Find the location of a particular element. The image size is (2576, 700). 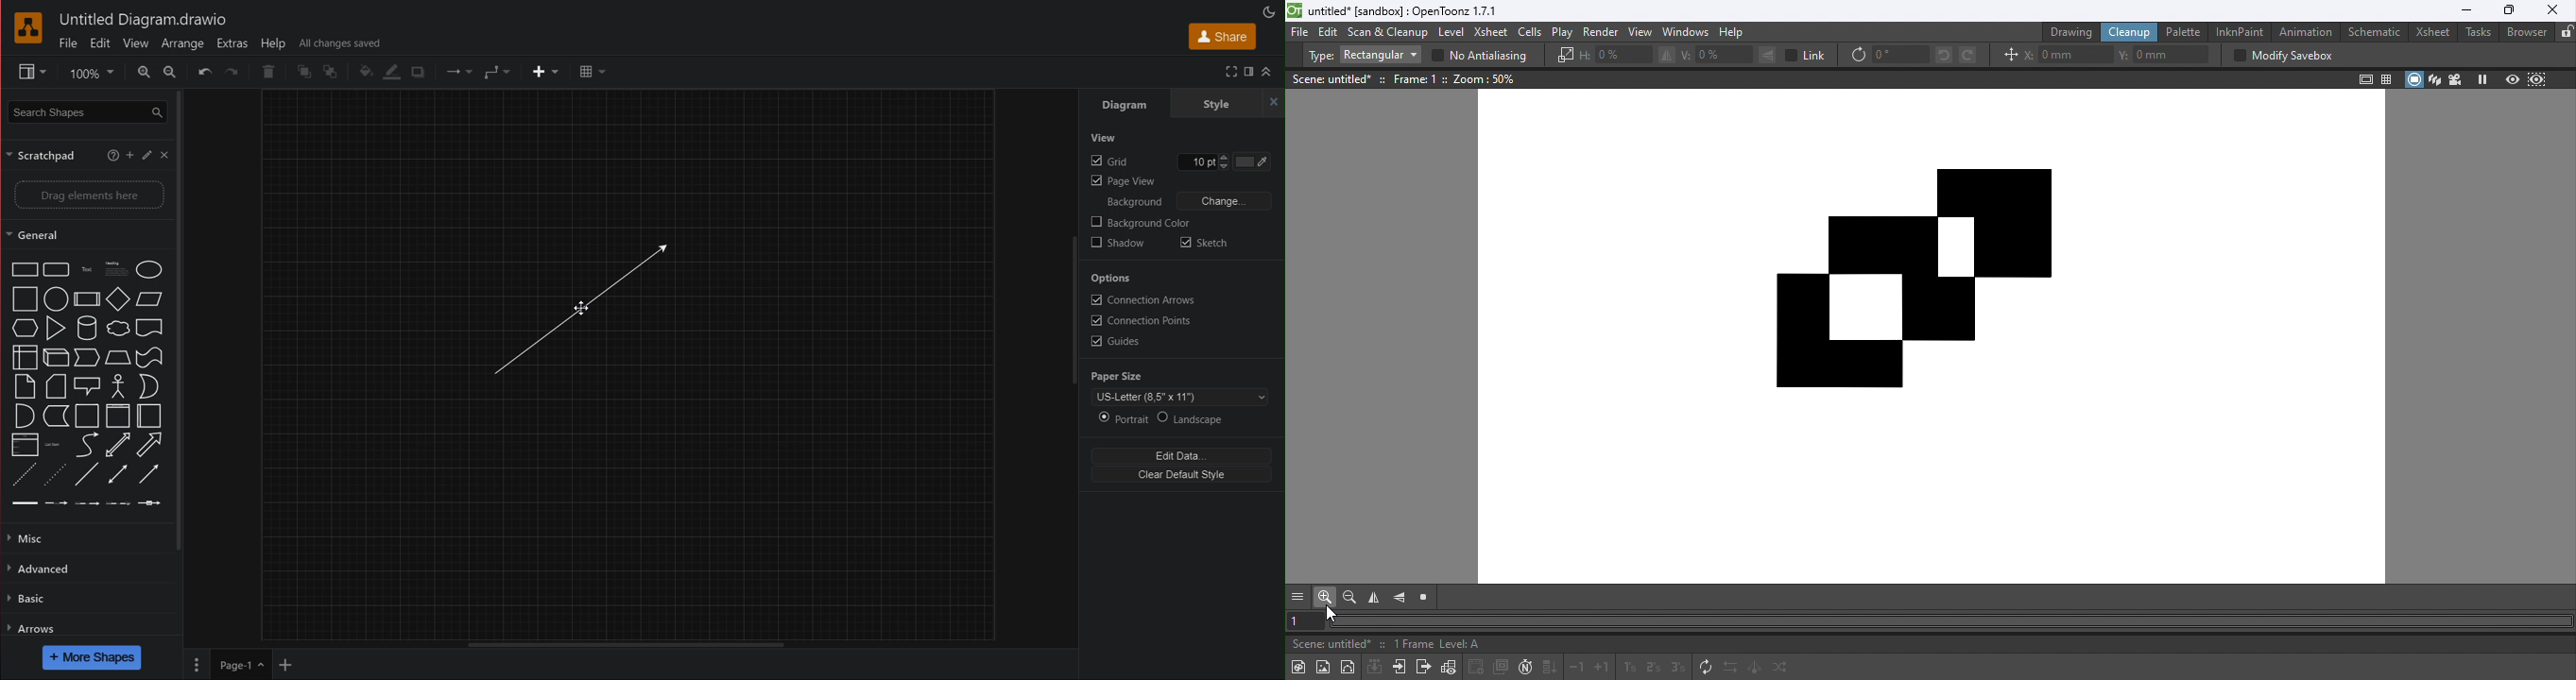

Send to back is located at coordinates (333, 71).